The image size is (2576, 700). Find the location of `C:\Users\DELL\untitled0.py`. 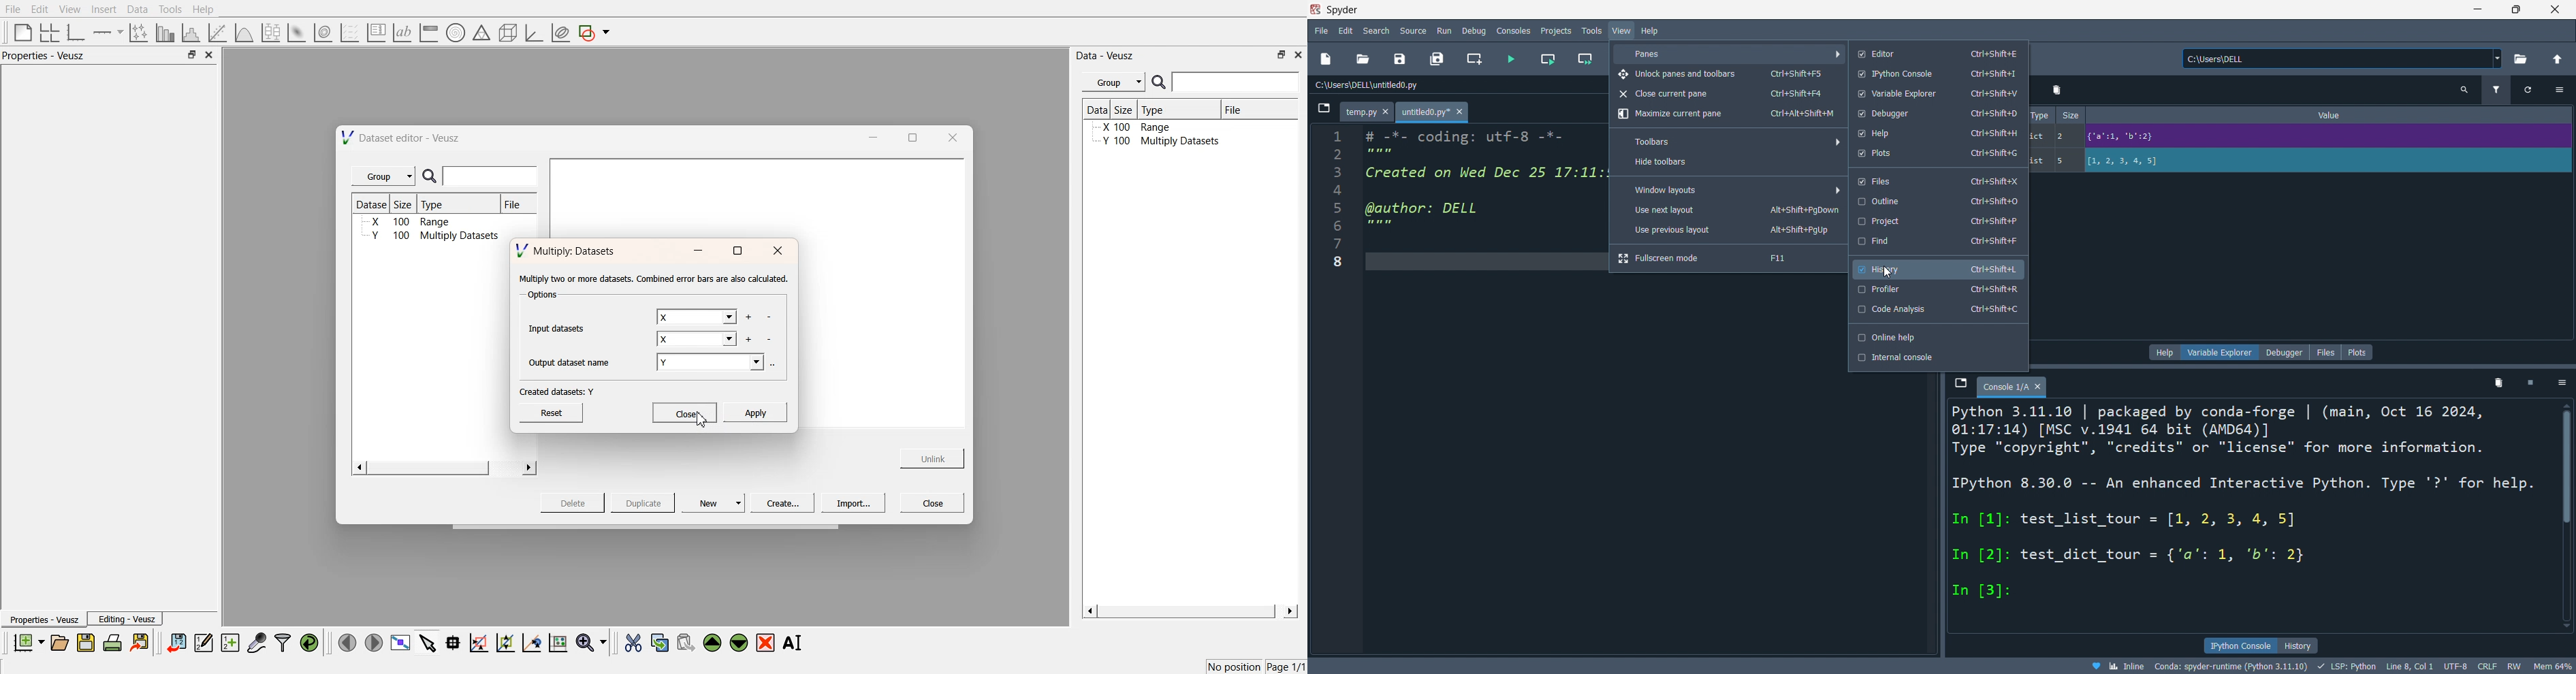

C:\Users\DELL\untitled0.py is located at coordinates (1383, 86).